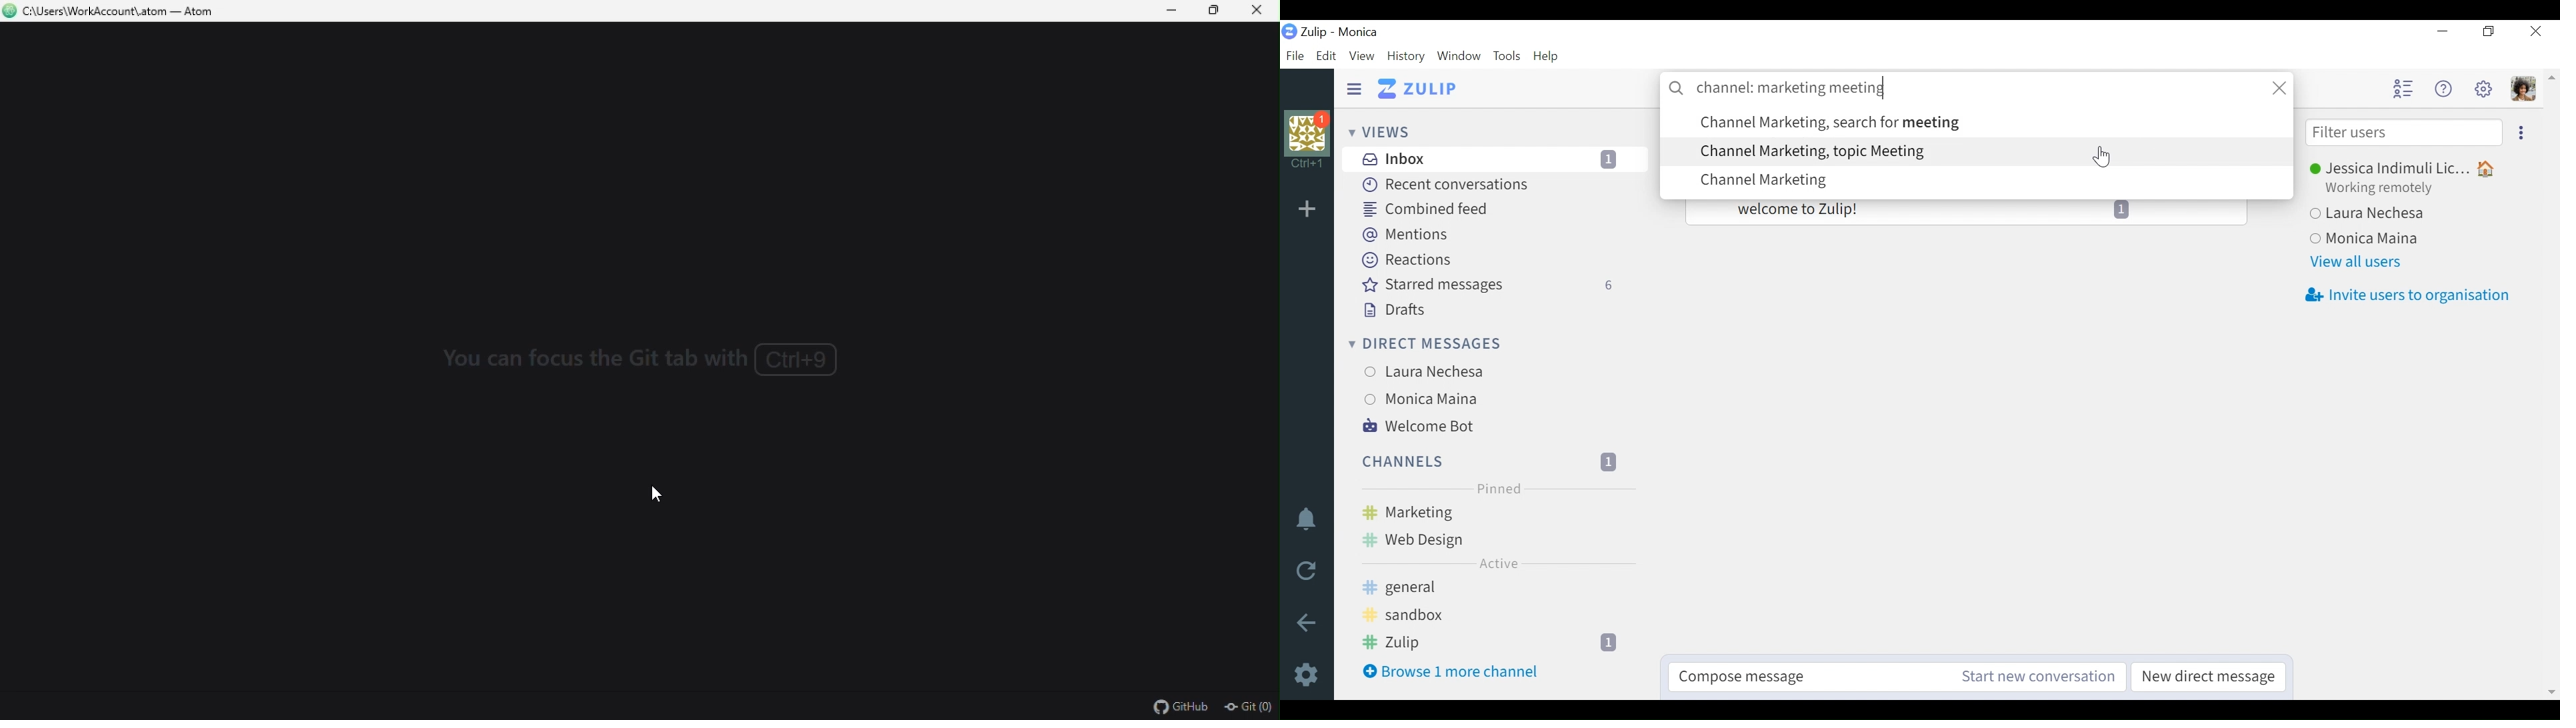 The image size is (2576, 728). Describe the element at coordinates (1458, 401) in the screenshot. I see `Monica Maina` at that location.